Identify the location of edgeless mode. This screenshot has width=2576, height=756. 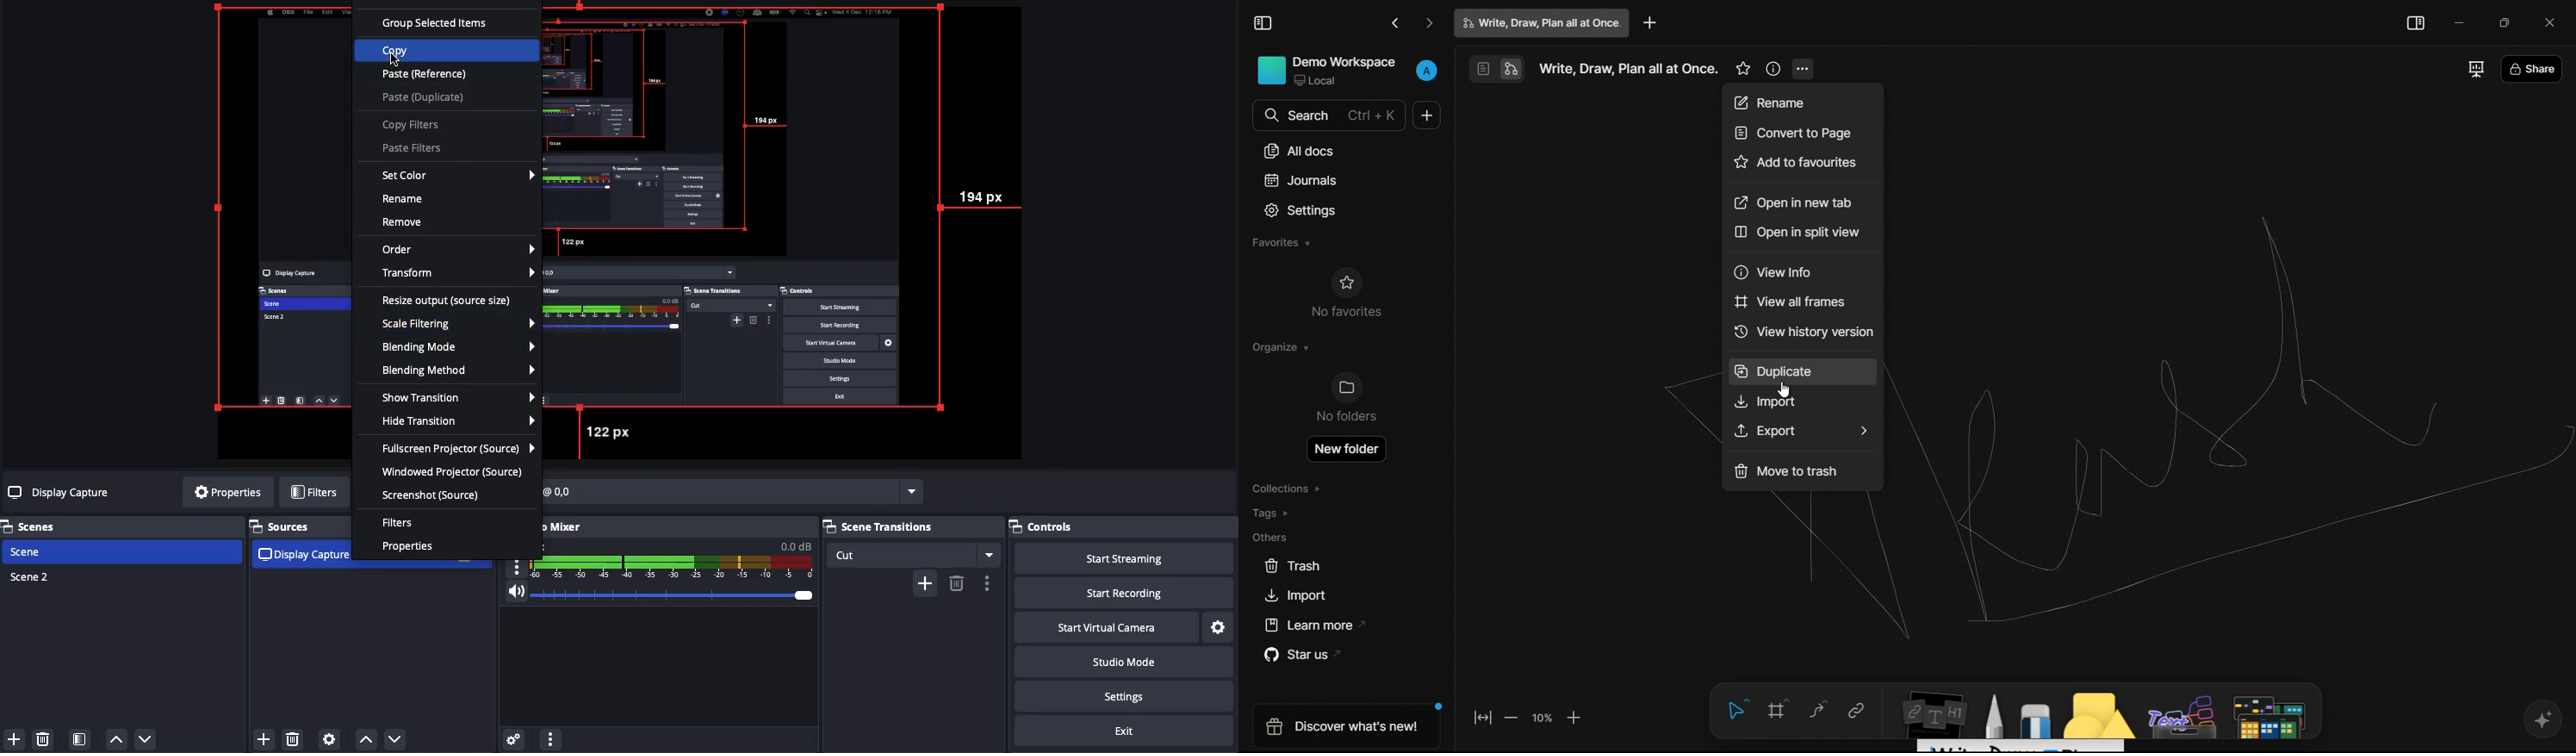
(1513, 70).